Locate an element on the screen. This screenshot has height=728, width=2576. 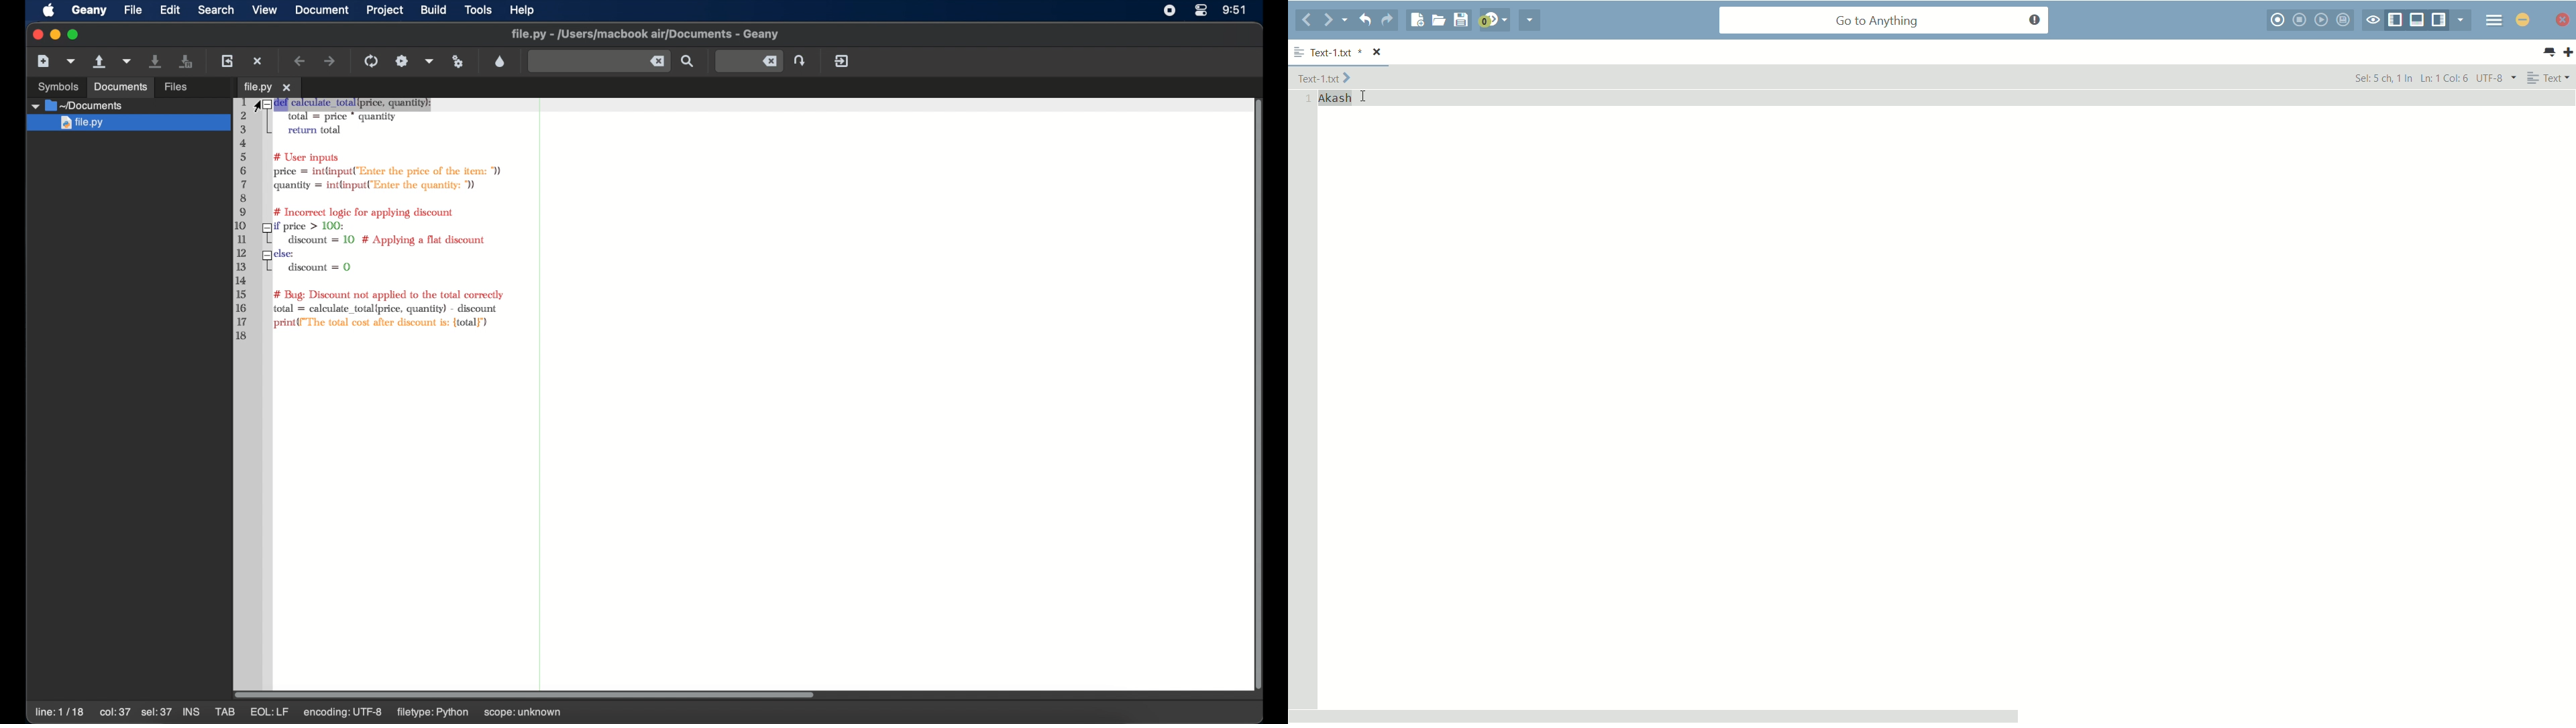
build the current file is located at coordinates (402, 61).